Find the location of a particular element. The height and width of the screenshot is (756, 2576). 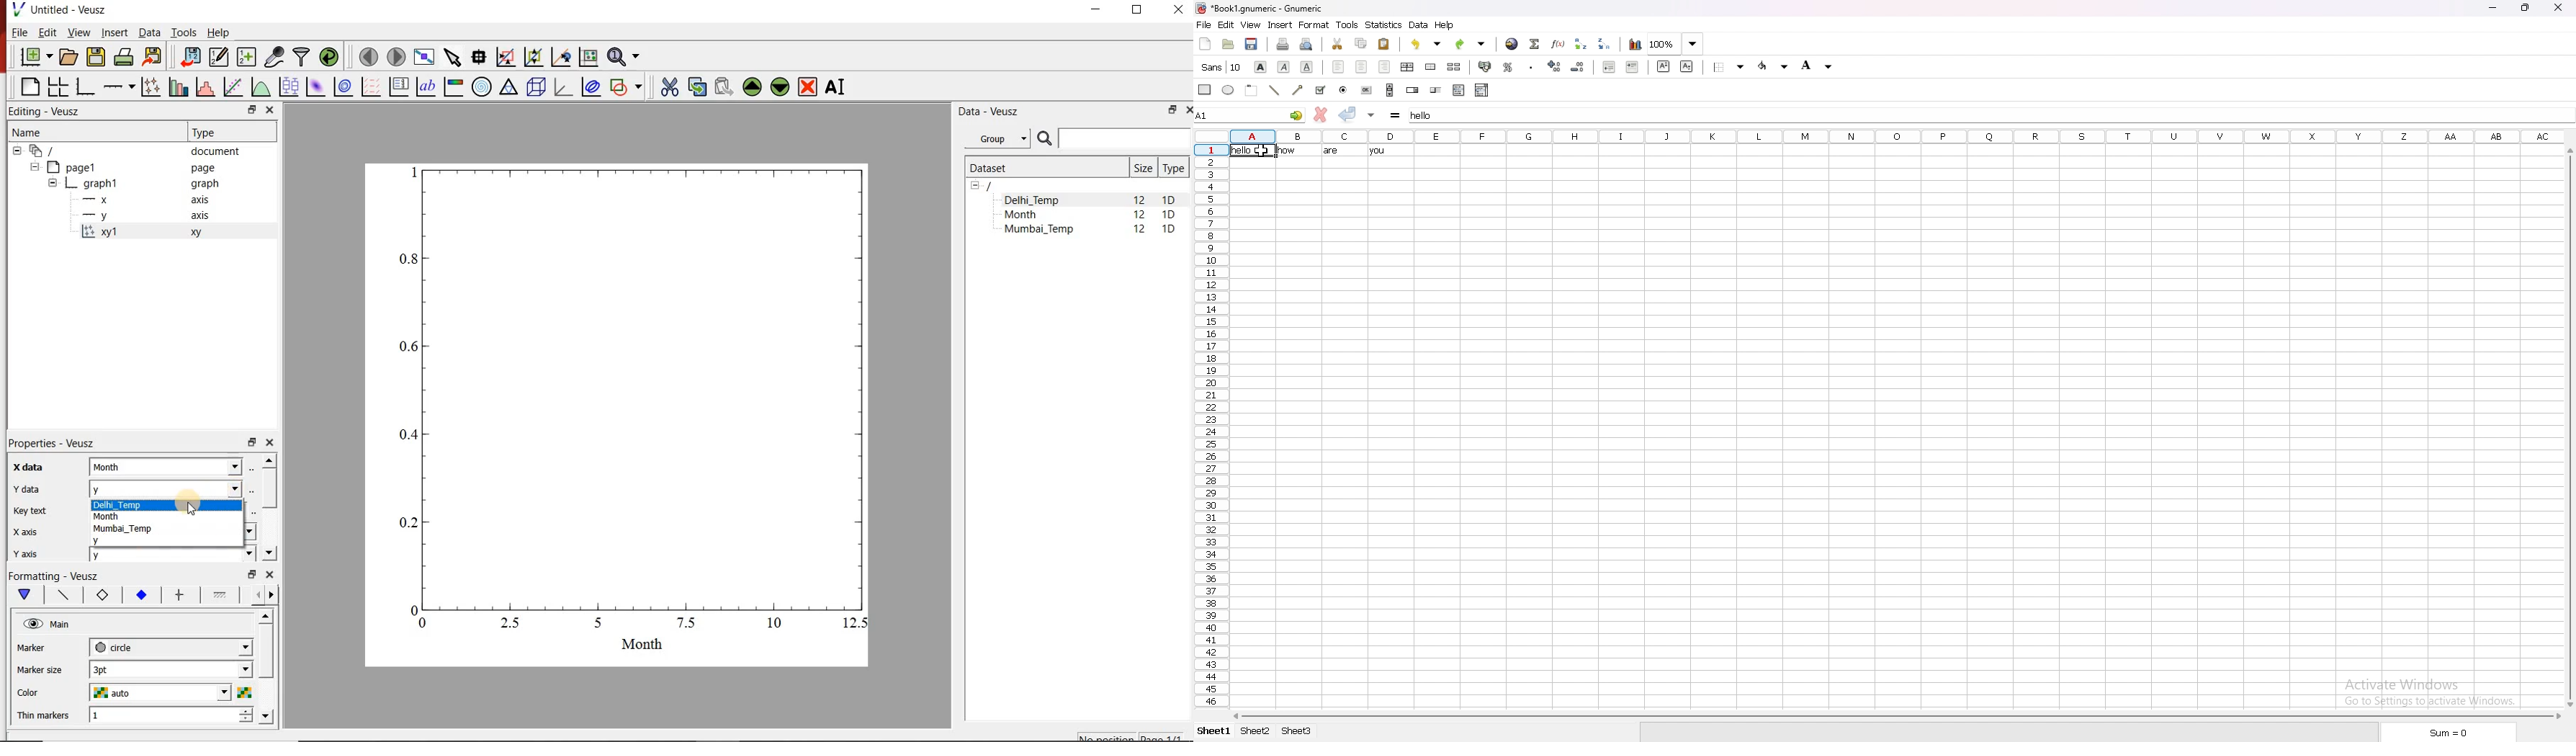

thousand separator is located at coordinates (1530, 66).